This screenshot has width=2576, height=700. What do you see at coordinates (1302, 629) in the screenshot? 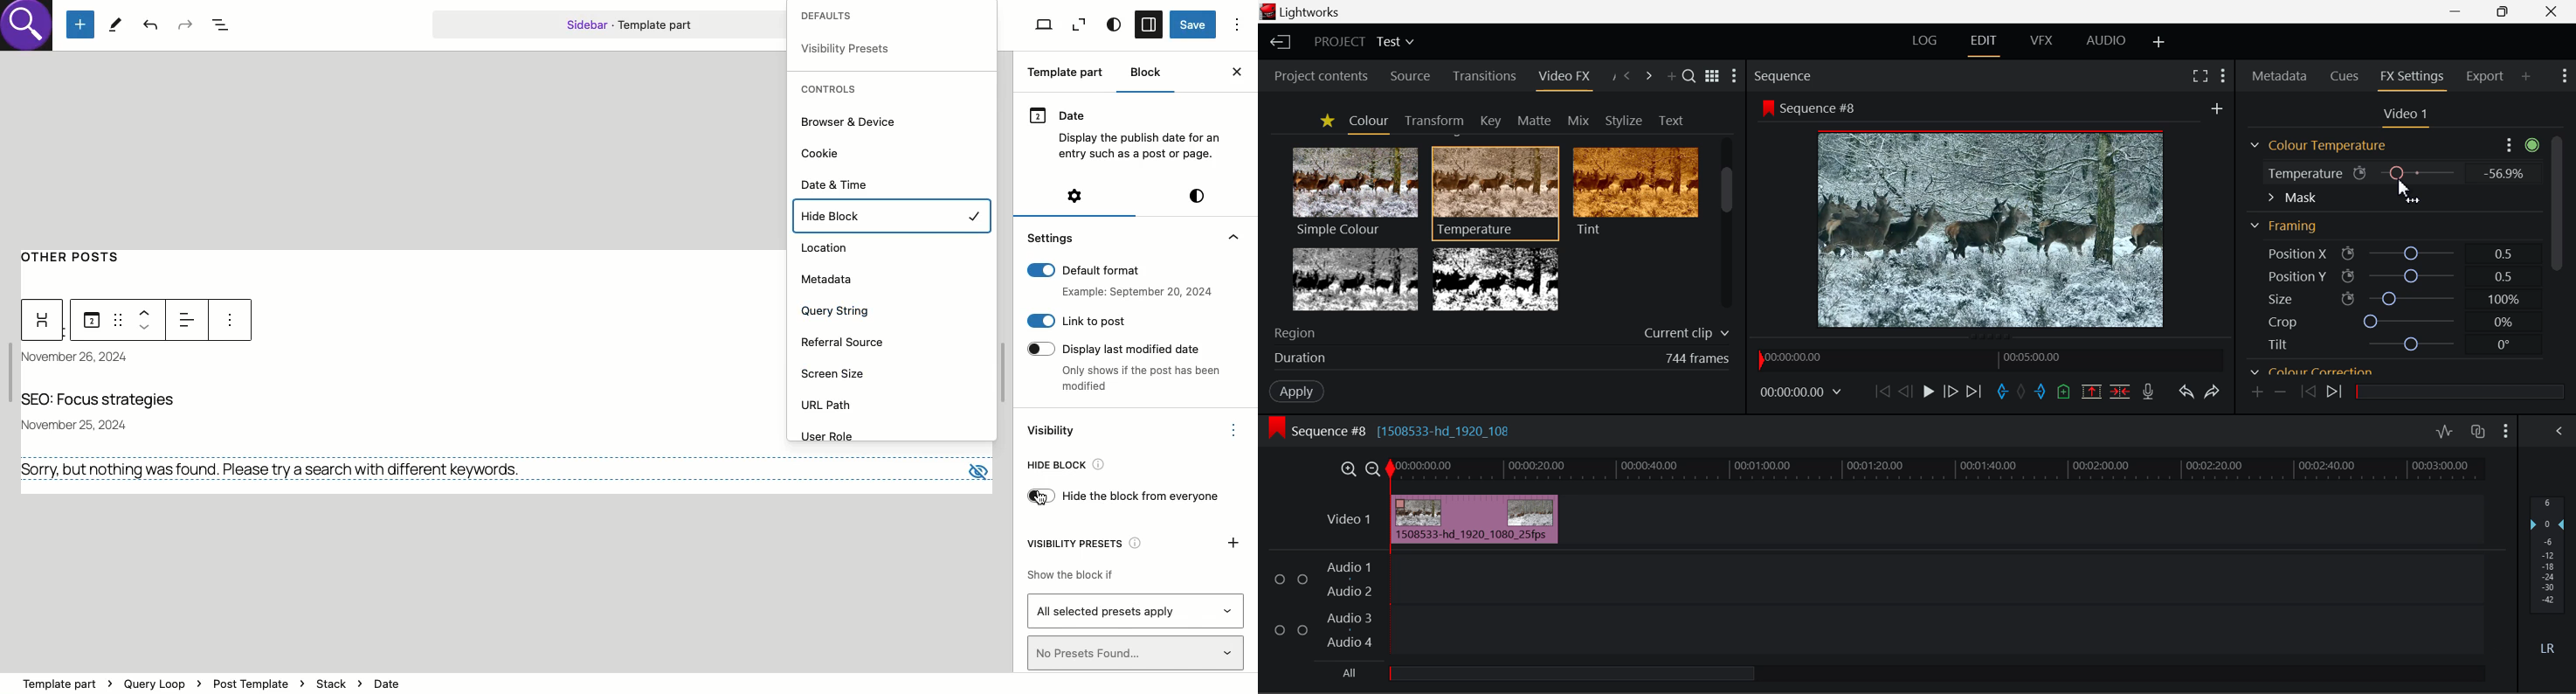
I see `Checkbox` at bounding box center [1302, 629].